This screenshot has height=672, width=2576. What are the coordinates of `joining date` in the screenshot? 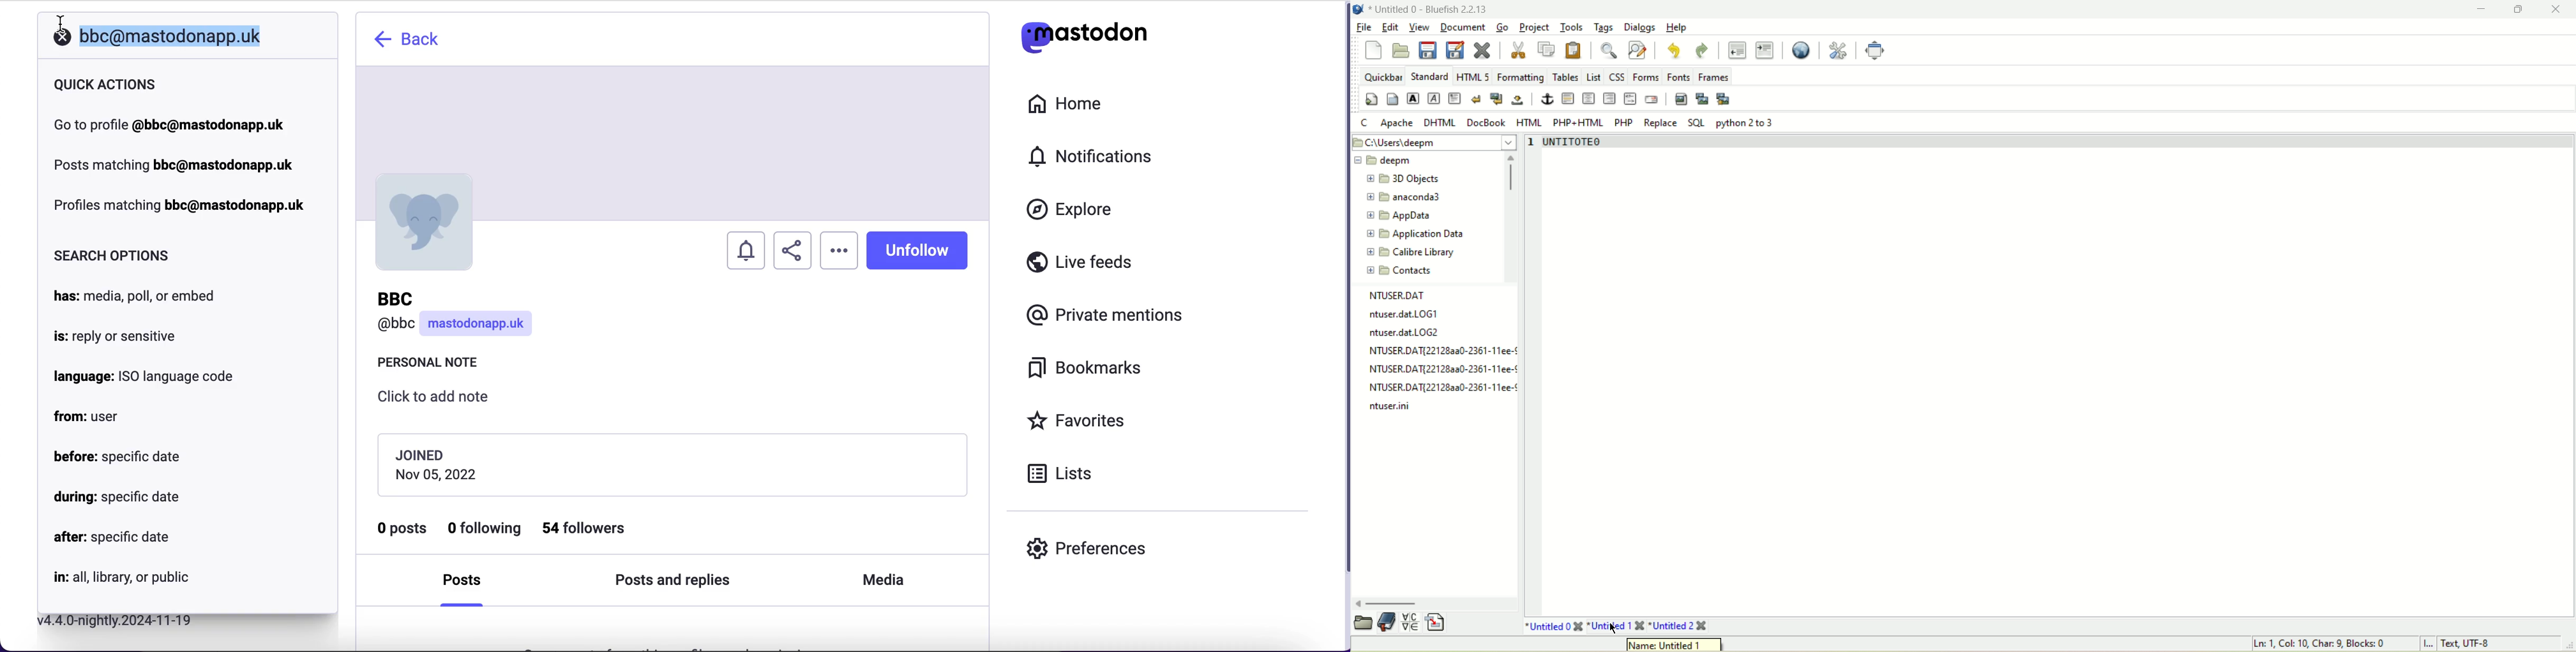 It's located at (671, 464).